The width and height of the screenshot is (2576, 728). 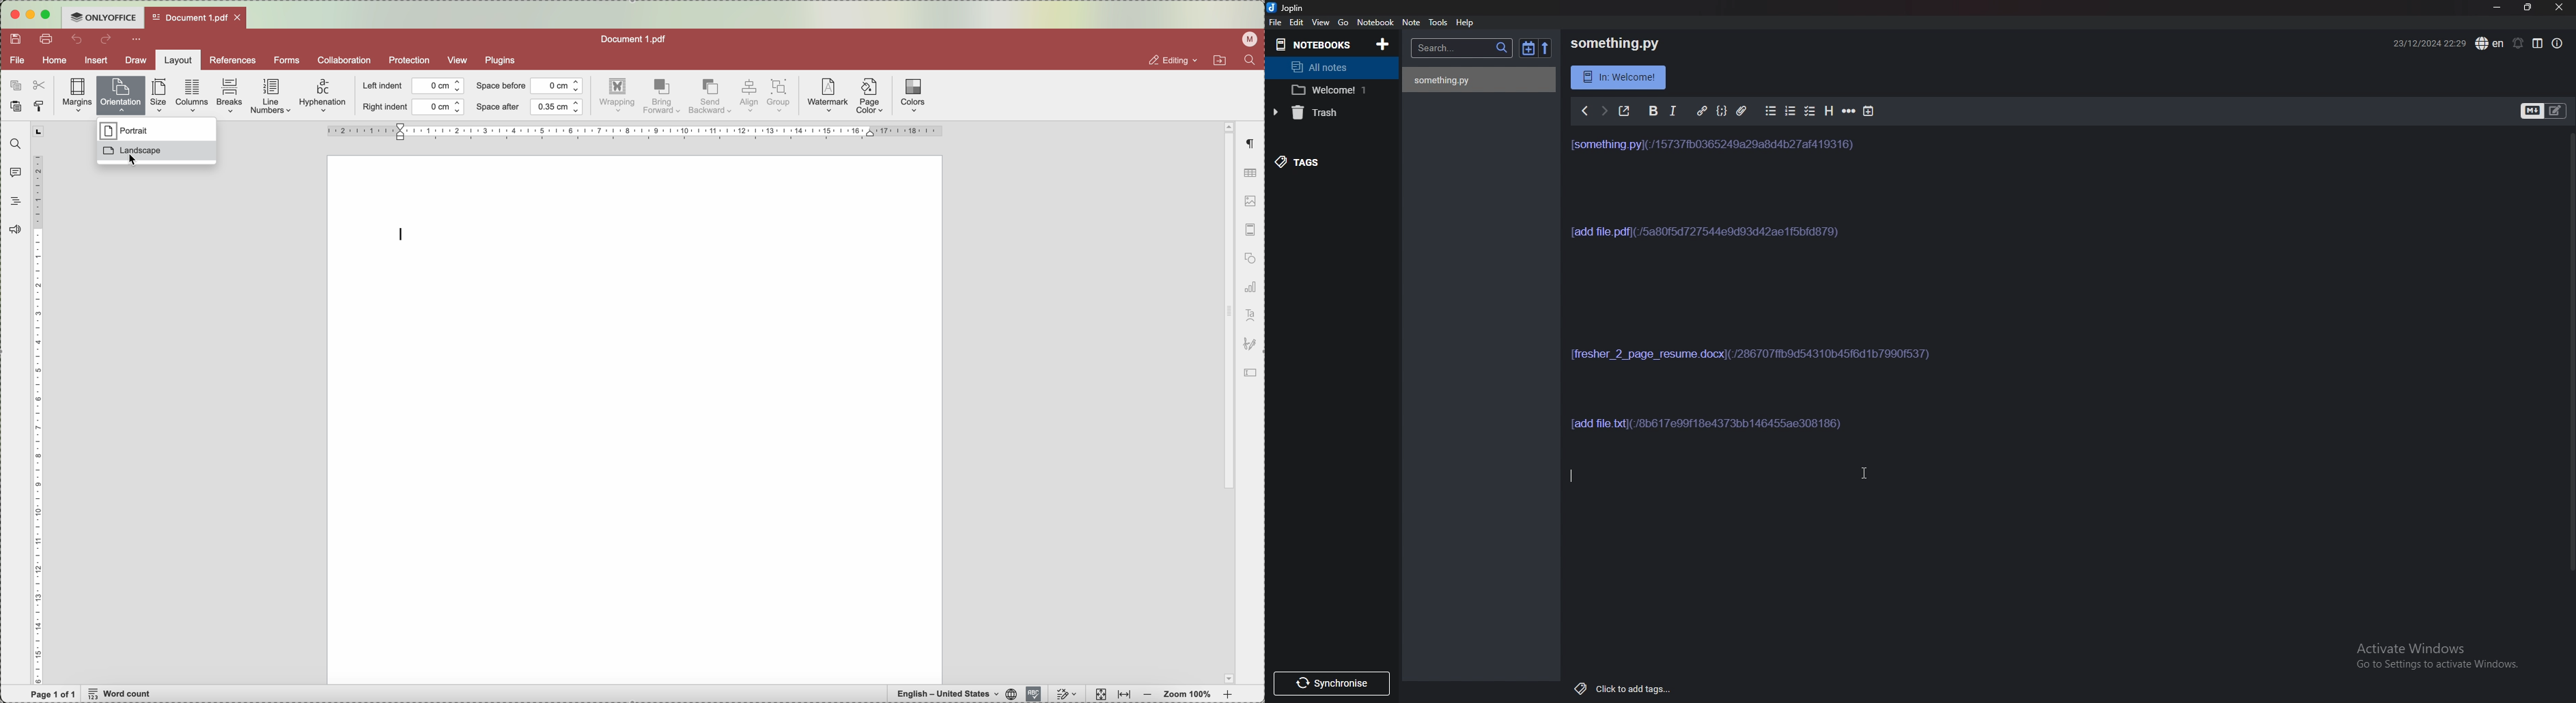 What do you see at coordinates (16, 201) in the screenshot?
I see `headings` at bounding box center [16, 201].